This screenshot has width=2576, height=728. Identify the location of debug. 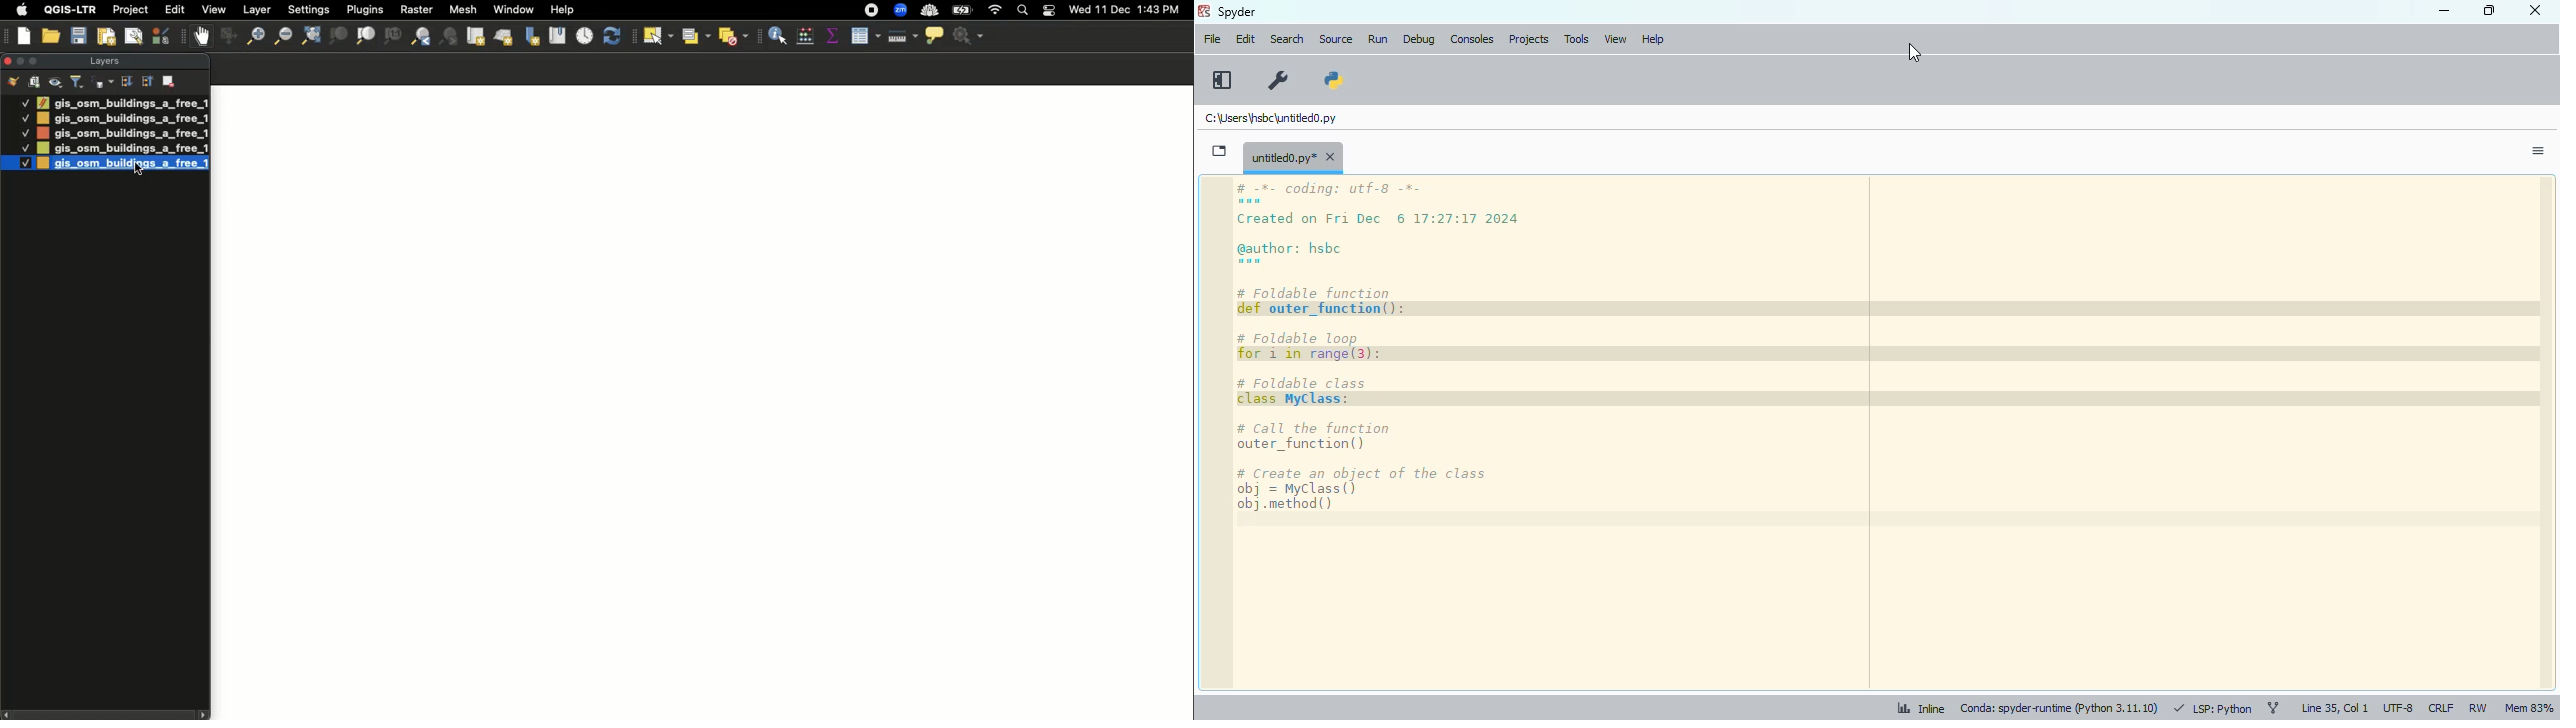
(1419, 39).